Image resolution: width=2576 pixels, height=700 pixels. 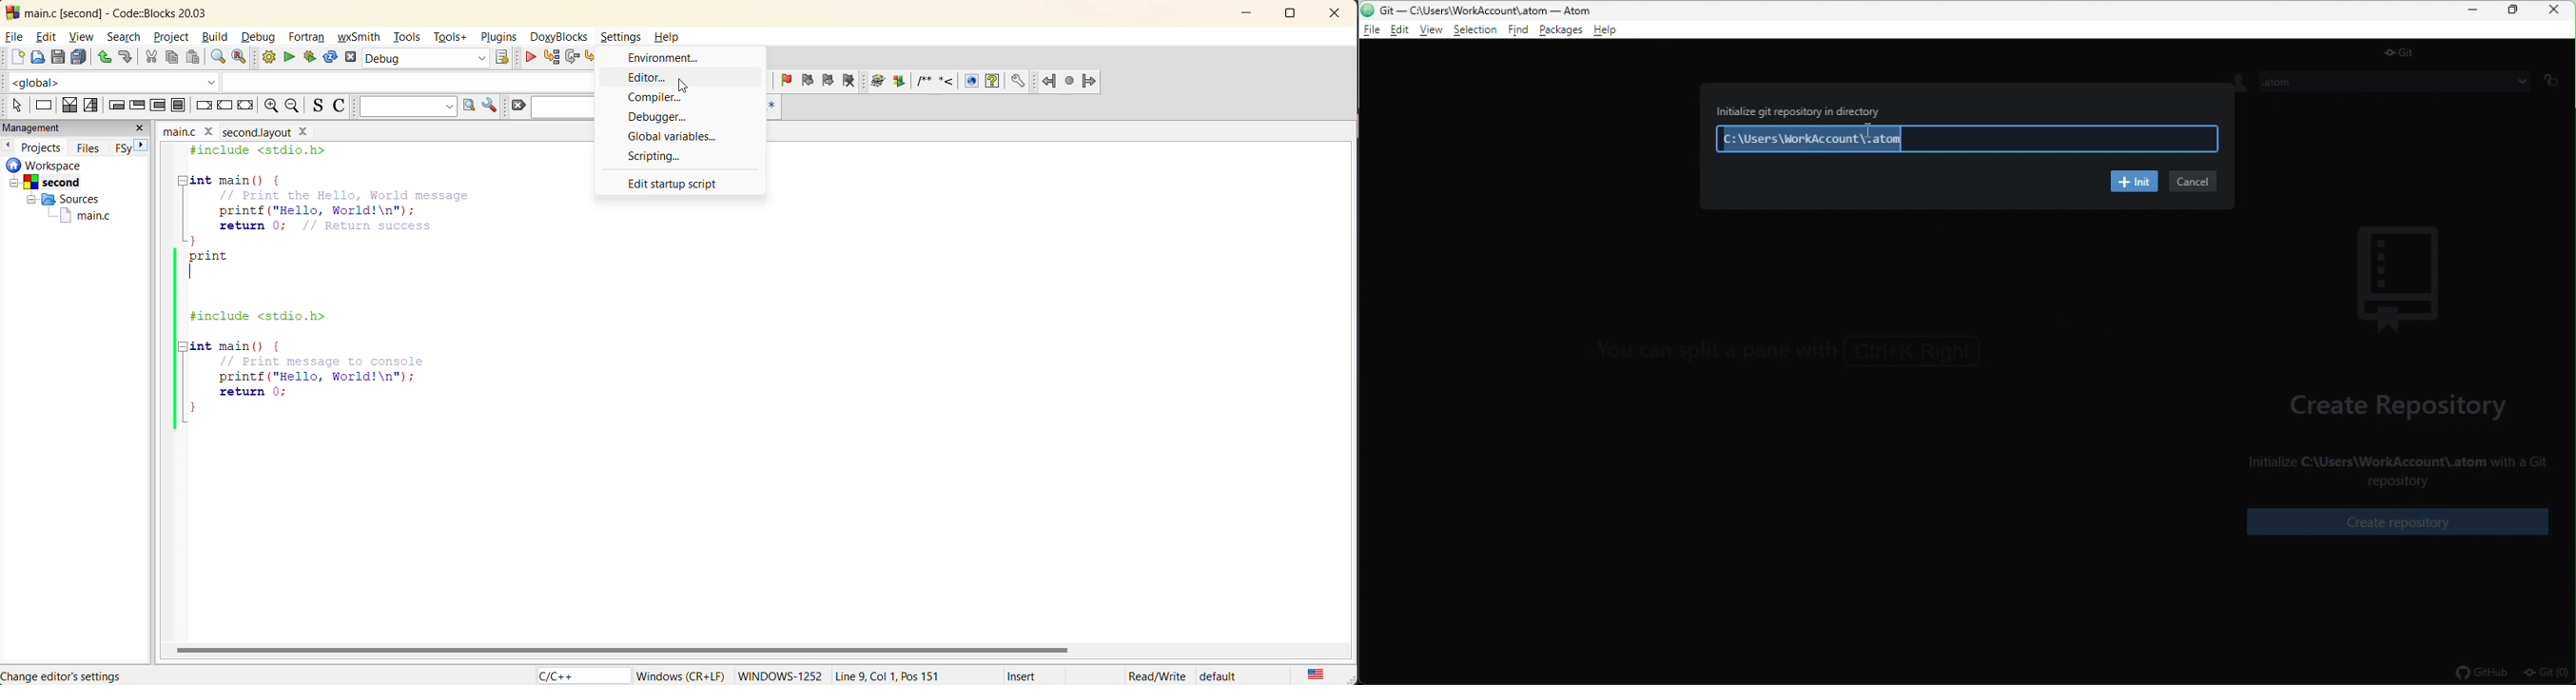 What do you see at coordinates (1477, 32) in the screenshot?
I see `selection` at bounding box center [1477, 32].